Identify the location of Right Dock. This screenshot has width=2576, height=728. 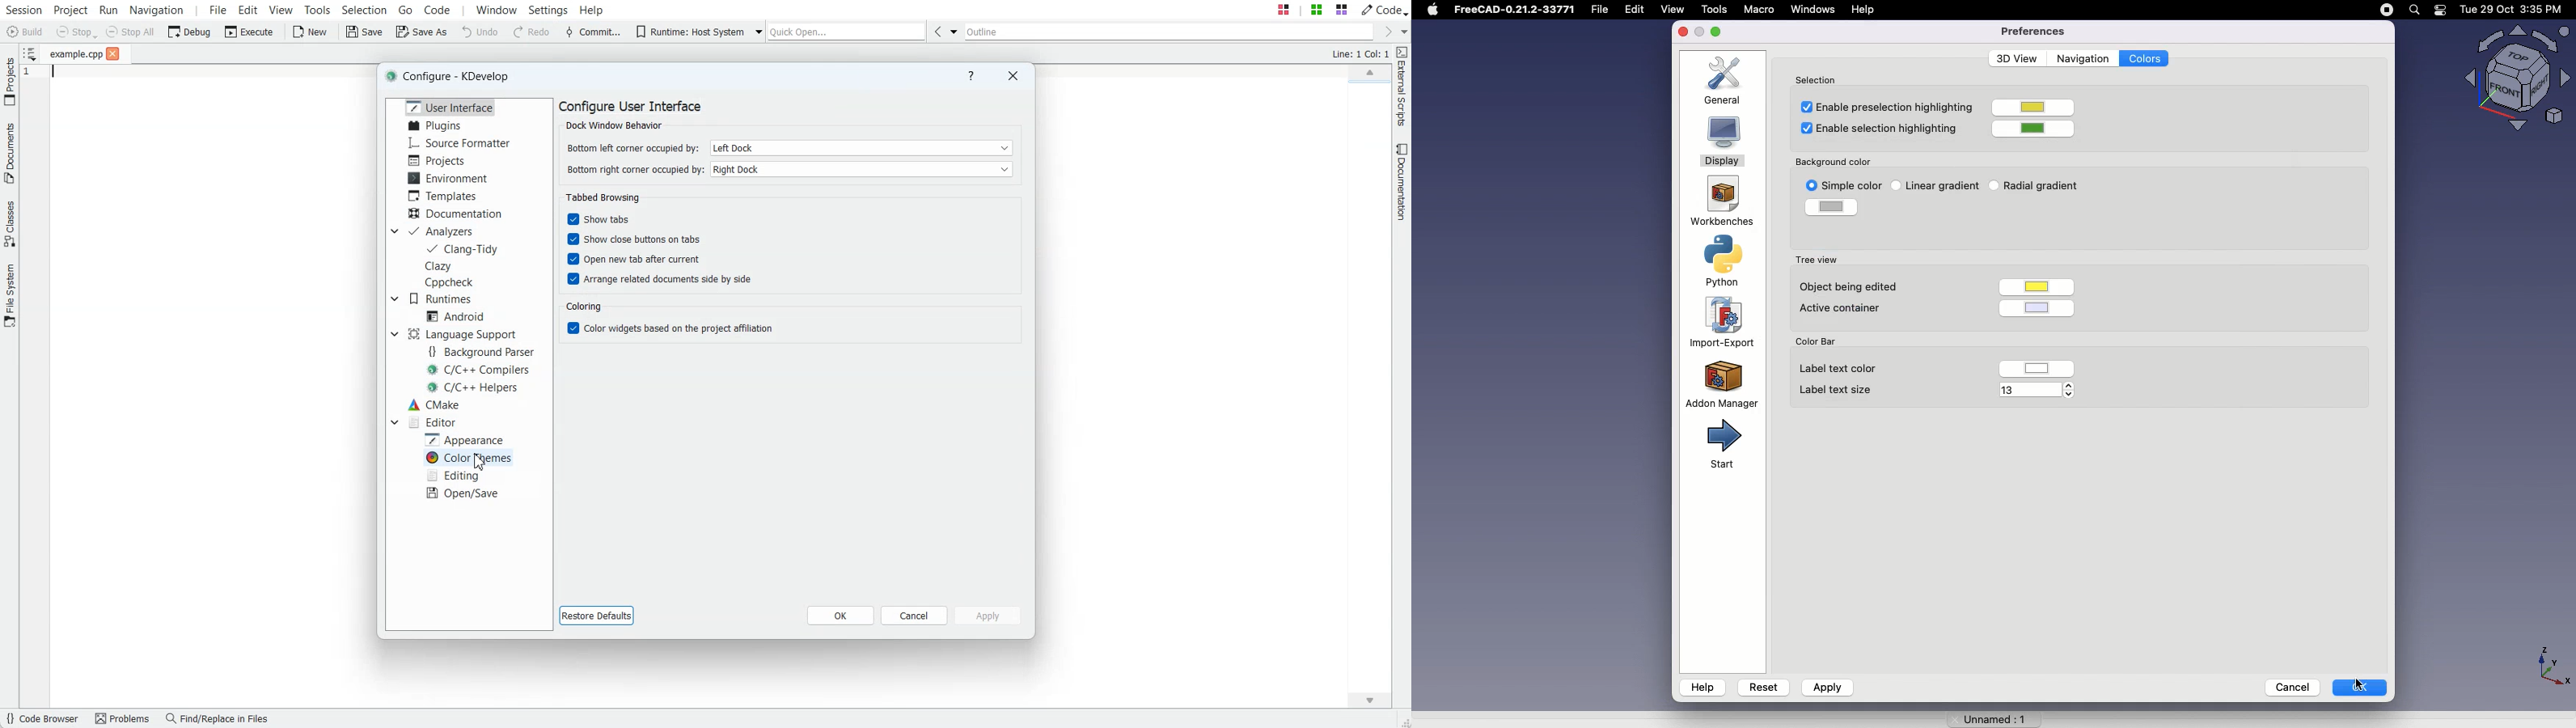
(862, 169).